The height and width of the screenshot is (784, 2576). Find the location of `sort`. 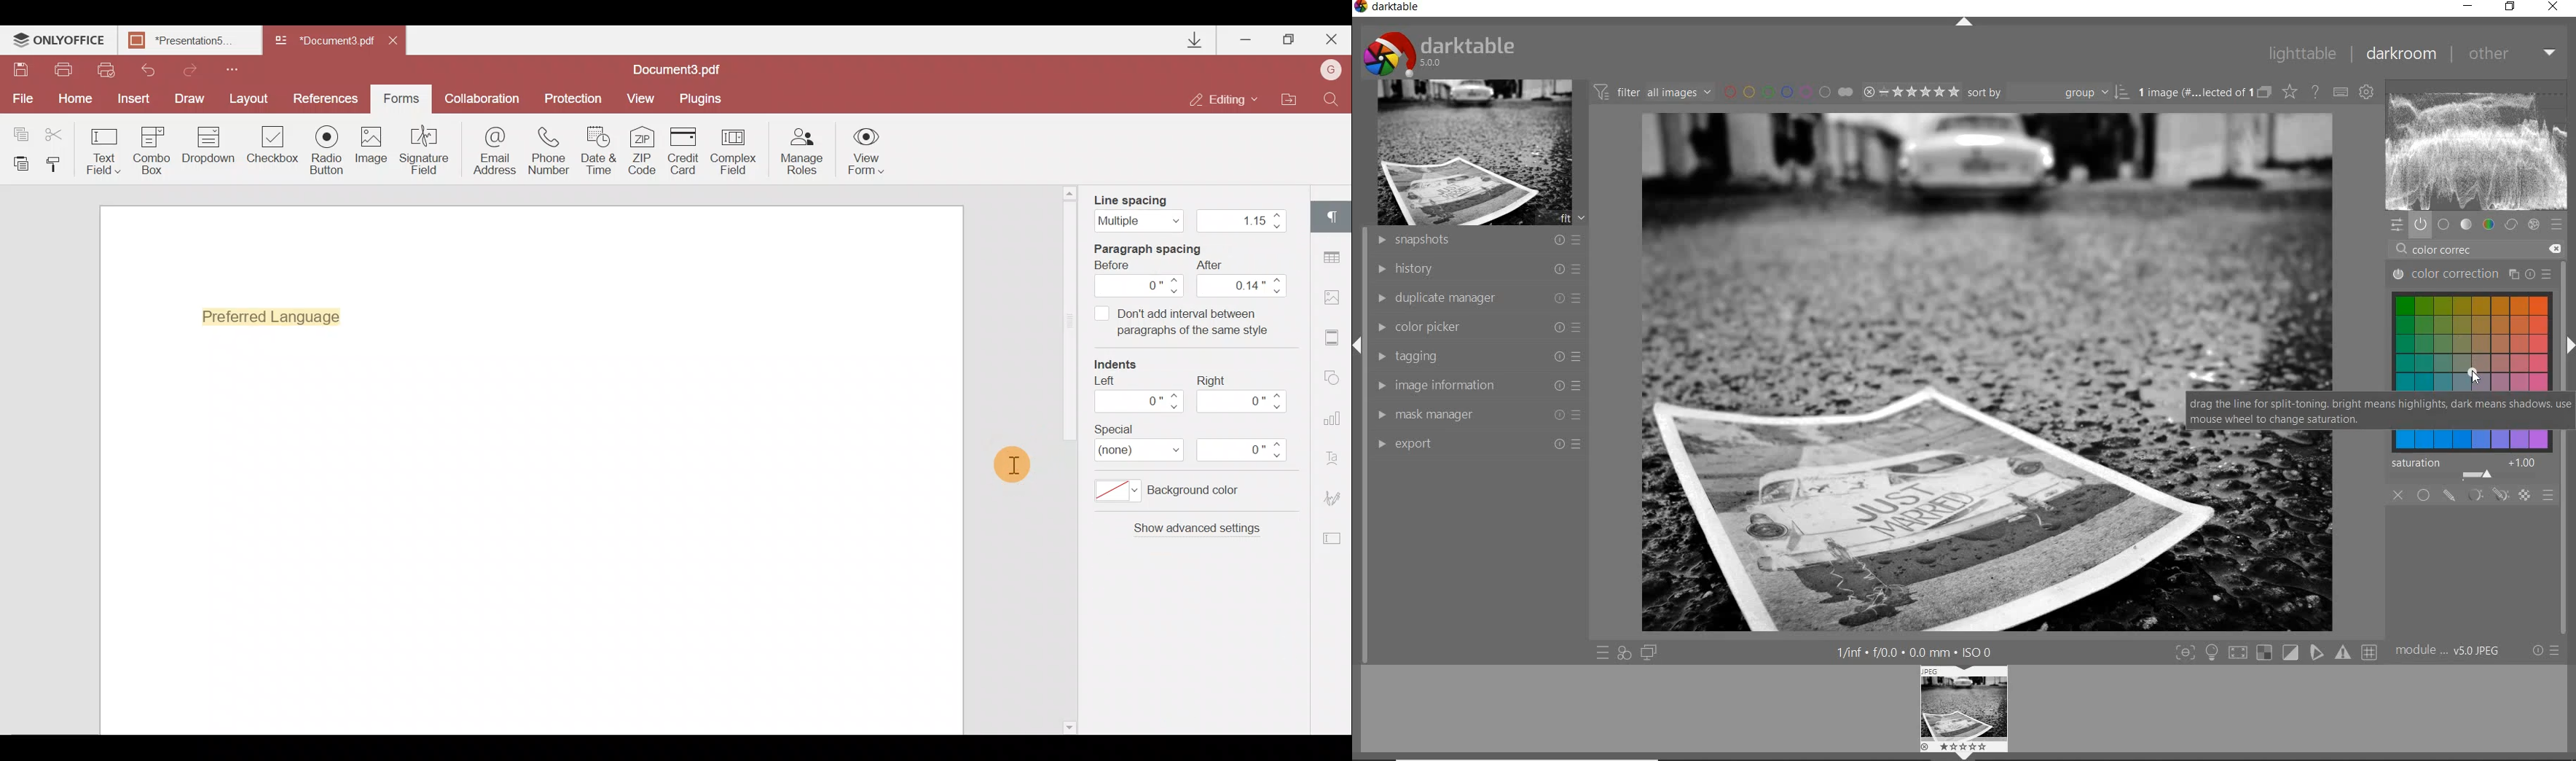

sort is located at coordinates (2049, 92).